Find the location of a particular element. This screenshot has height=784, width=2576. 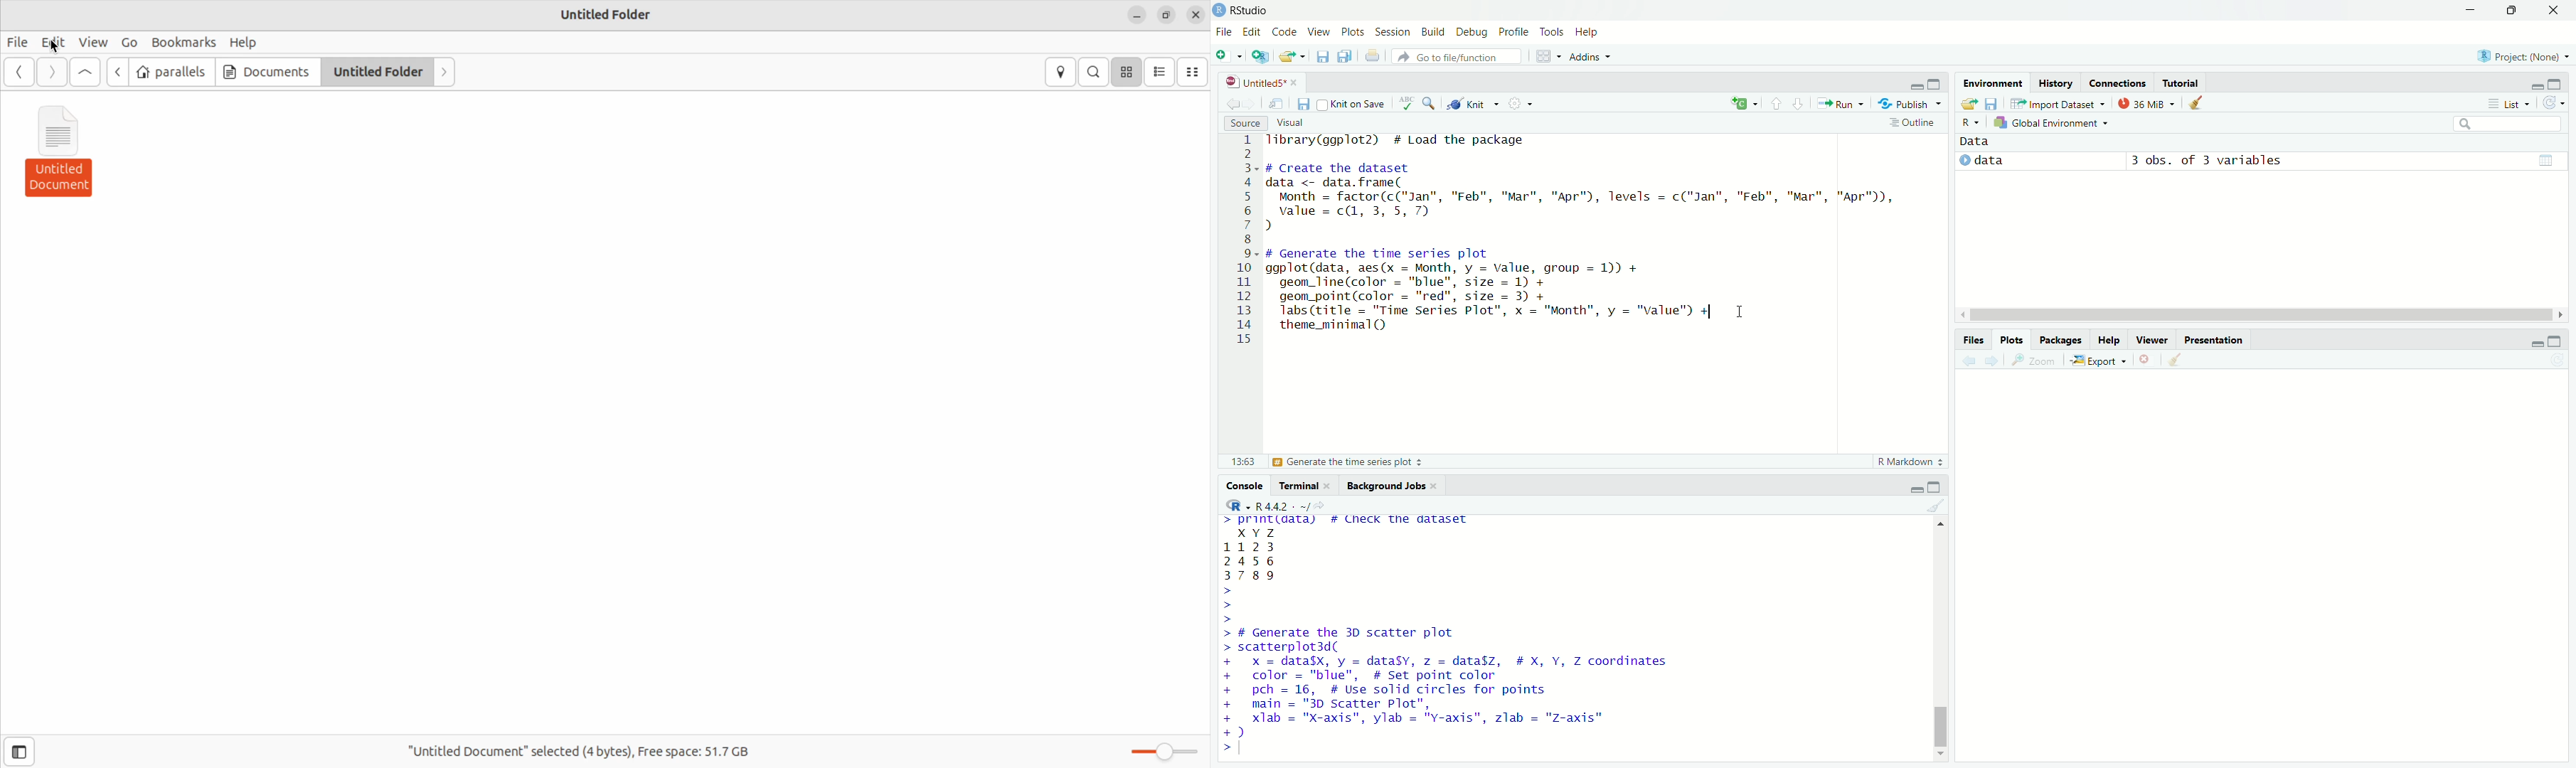

maximize is located at coordinates (2562, 82).